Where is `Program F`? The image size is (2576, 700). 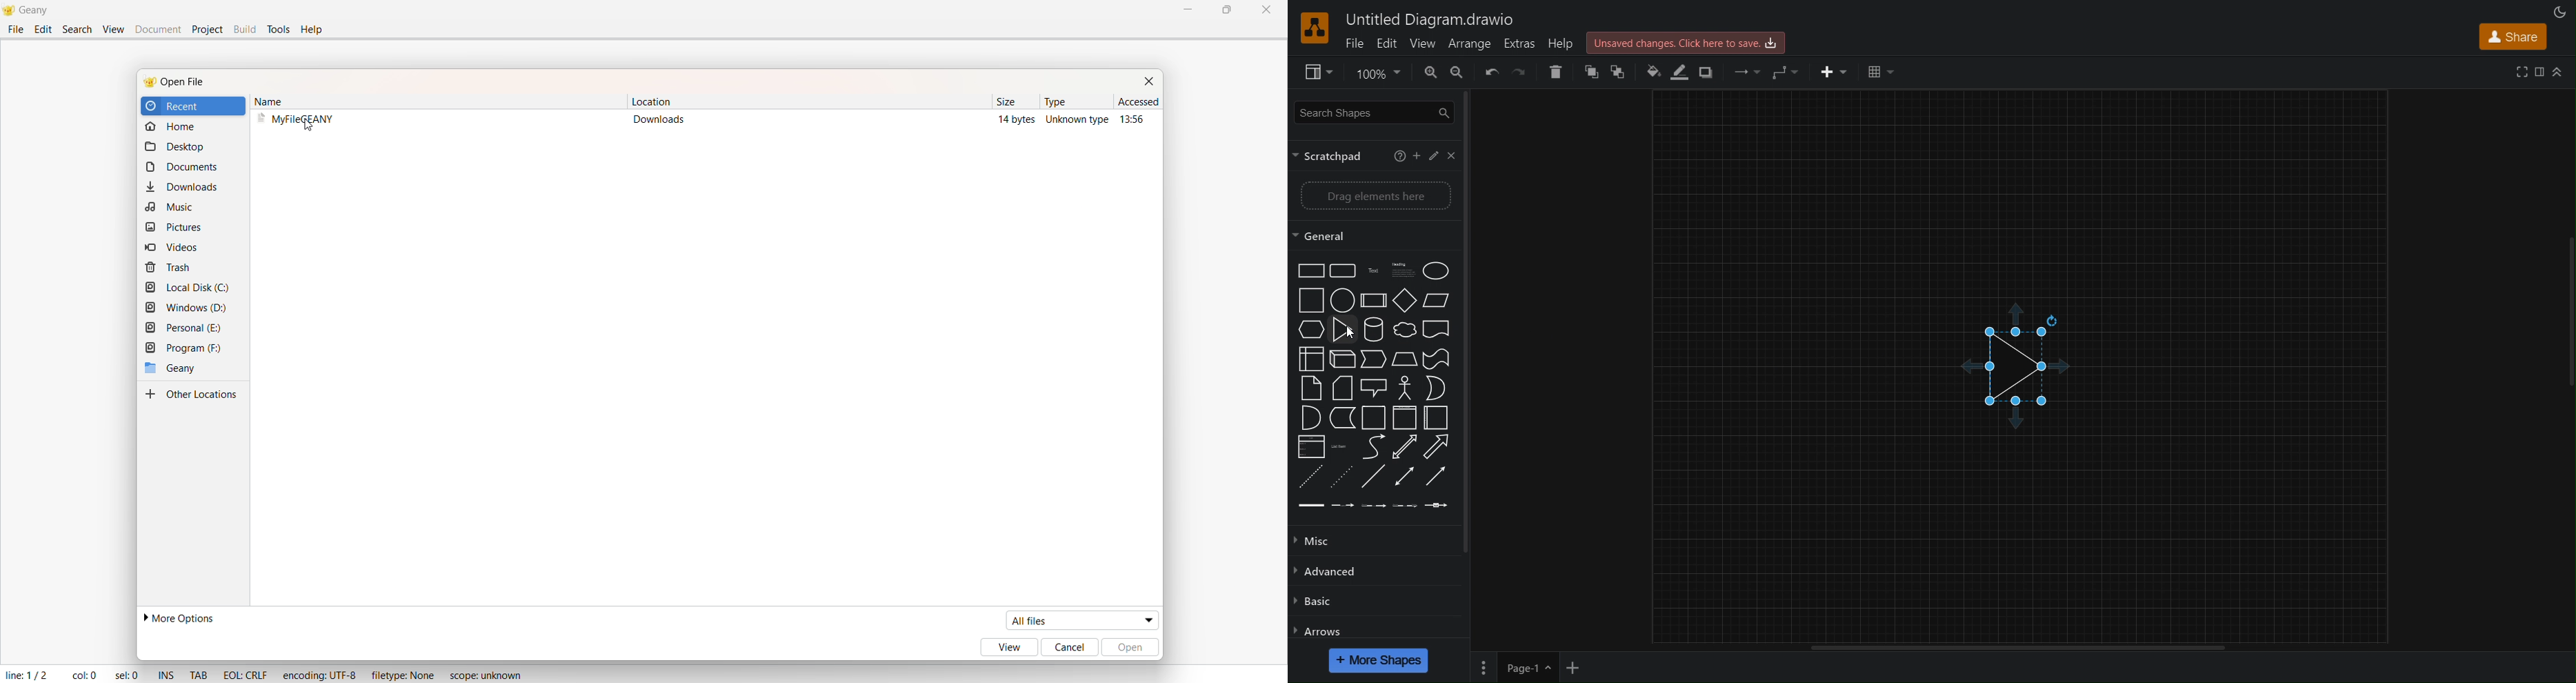 Program F is located at coordinates (183, 349).